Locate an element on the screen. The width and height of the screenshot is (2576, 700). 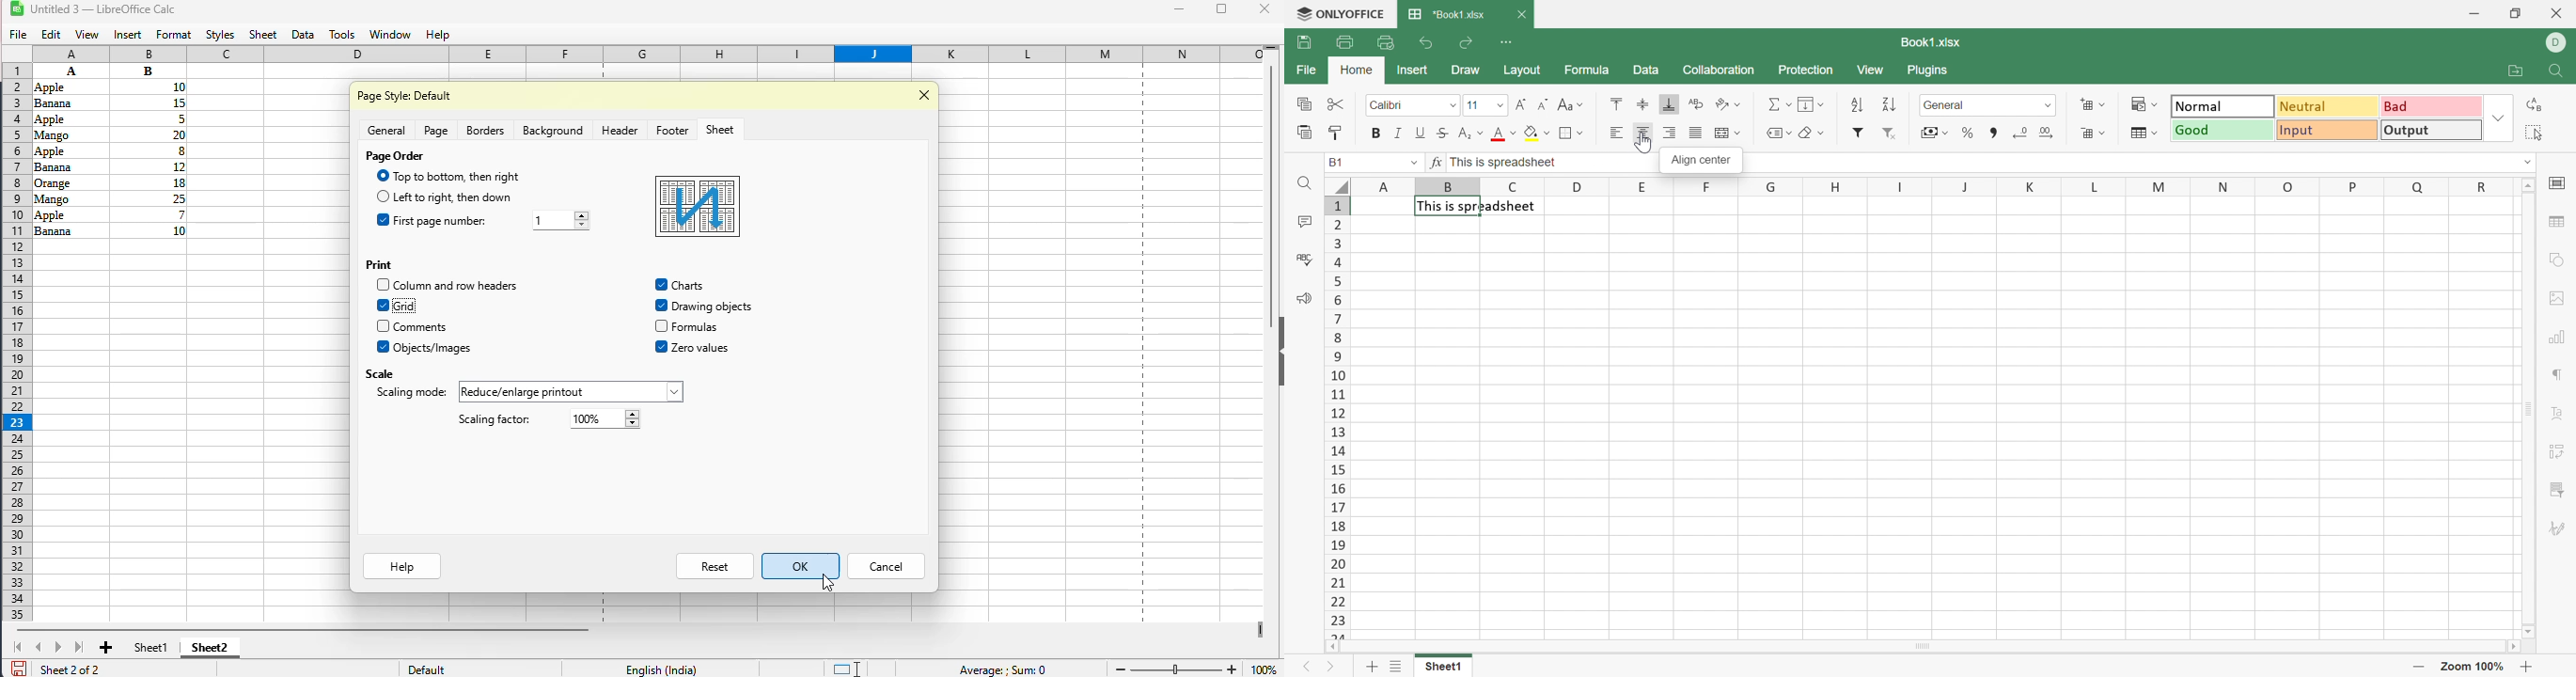
Remove filter is located at coordinates (1890, 135).